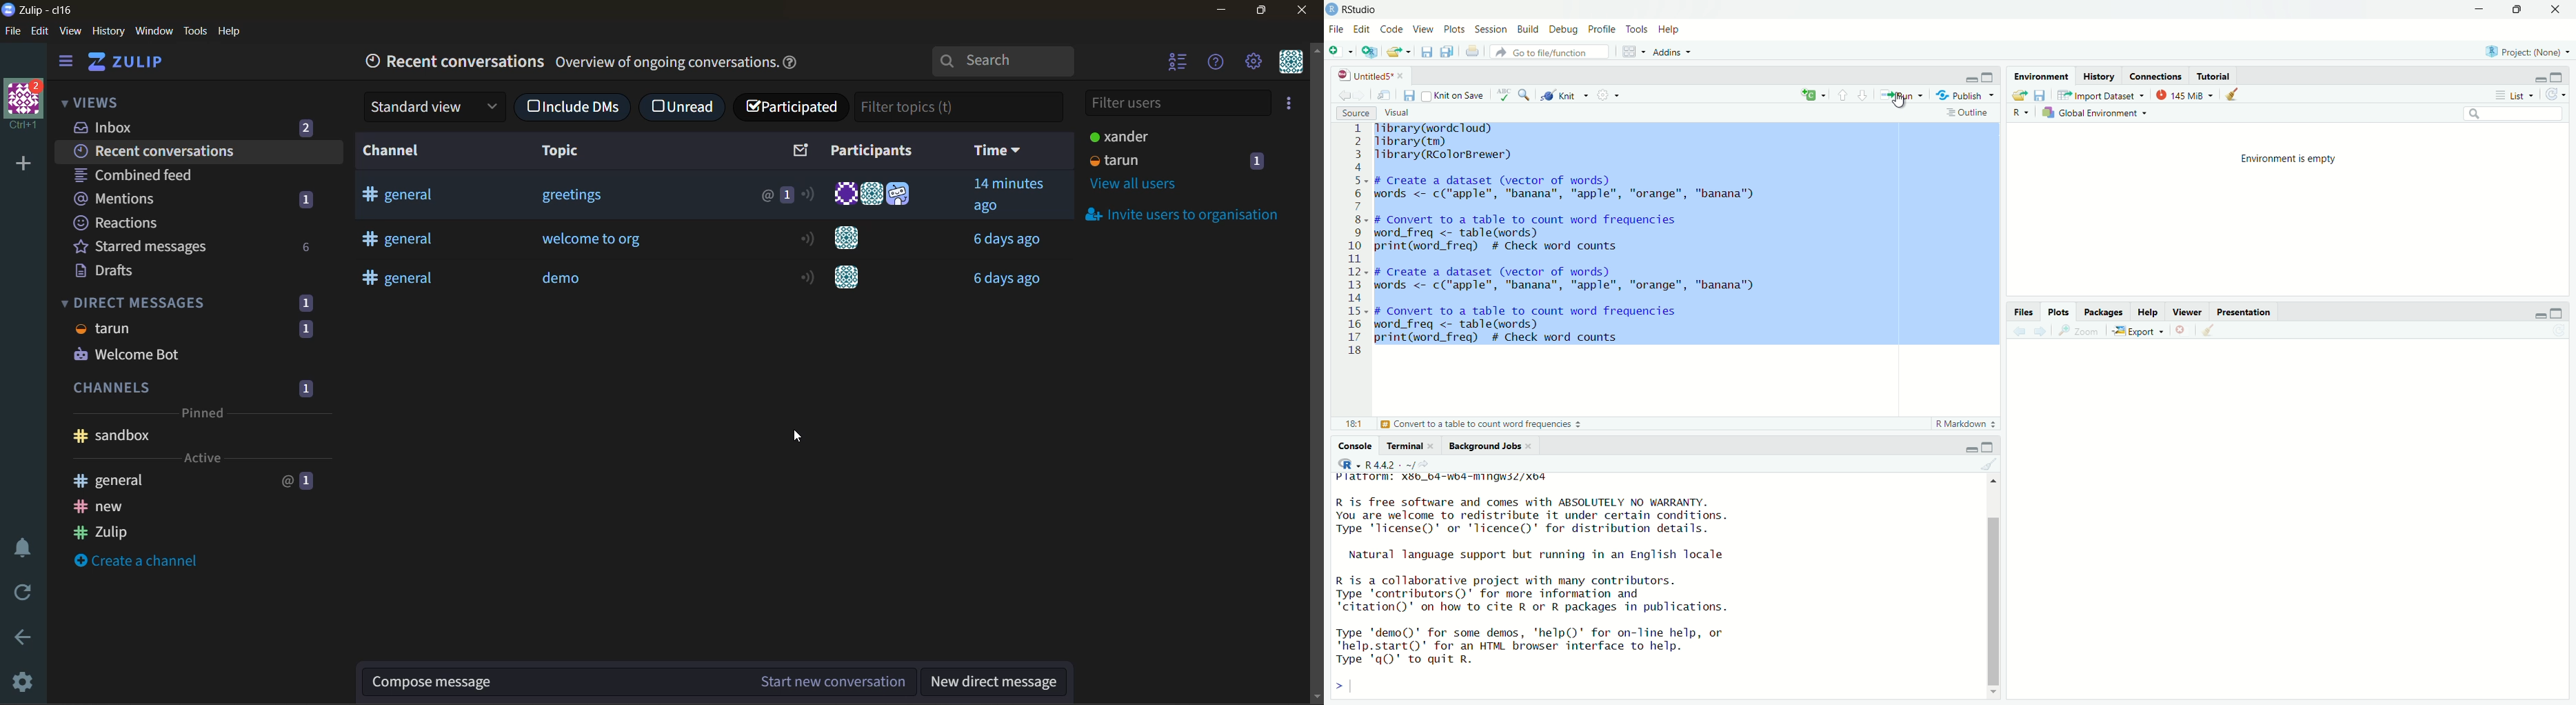  What do you see at coordinates (2476, 10) in the screenshot?
I see `Minimize` at bounding box center [2476, 10].